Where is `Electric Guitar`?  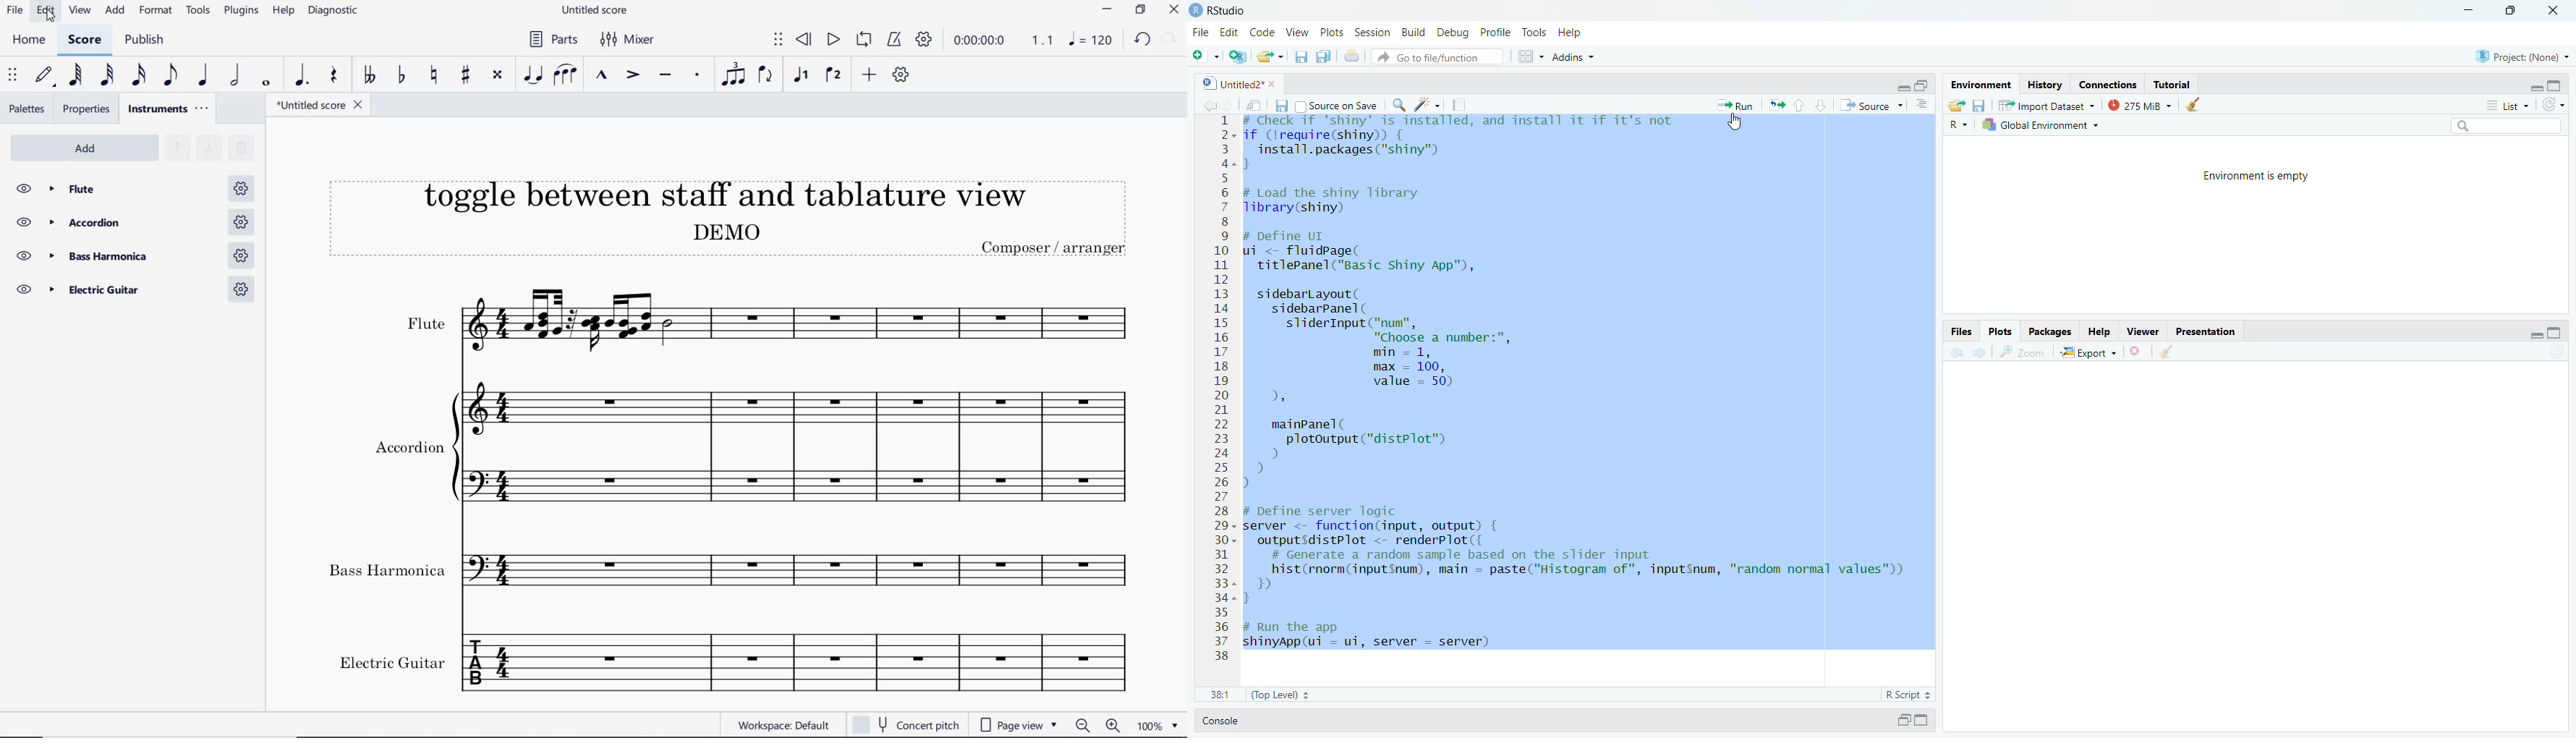
Electric Guitar is located at coordinates (134, 291).